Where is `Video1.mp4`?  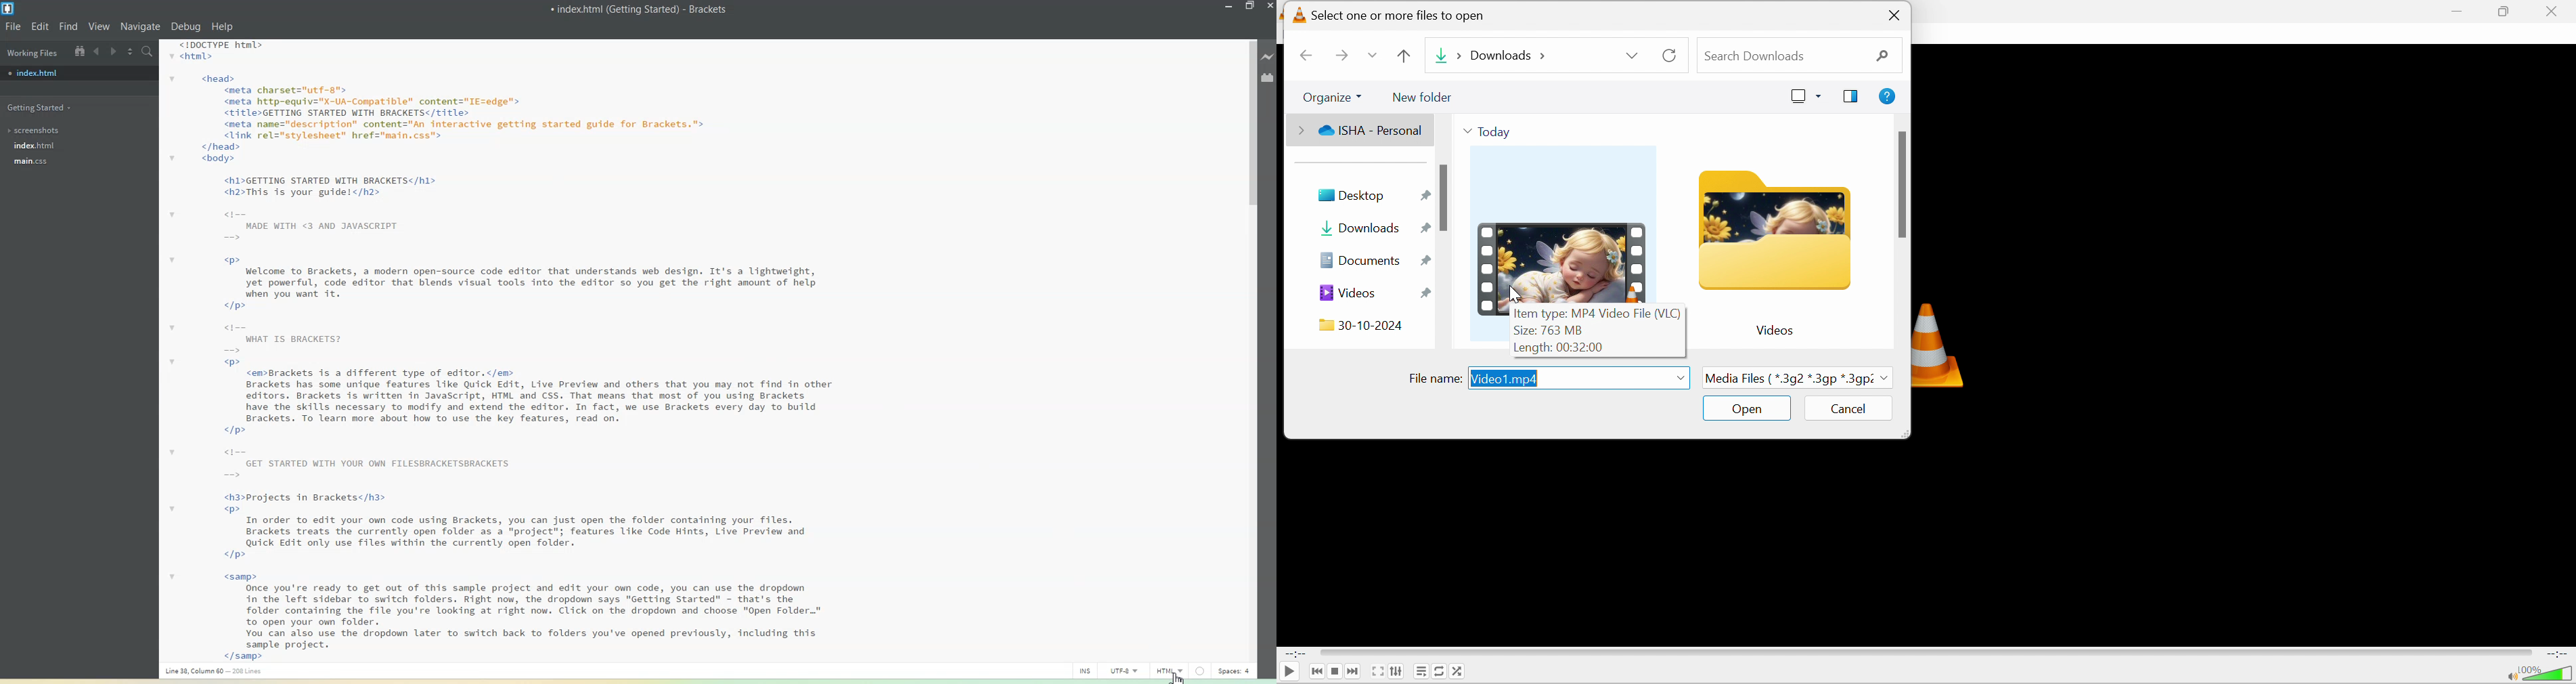 Video1.mp4 is located at coordinates (1580, 378).